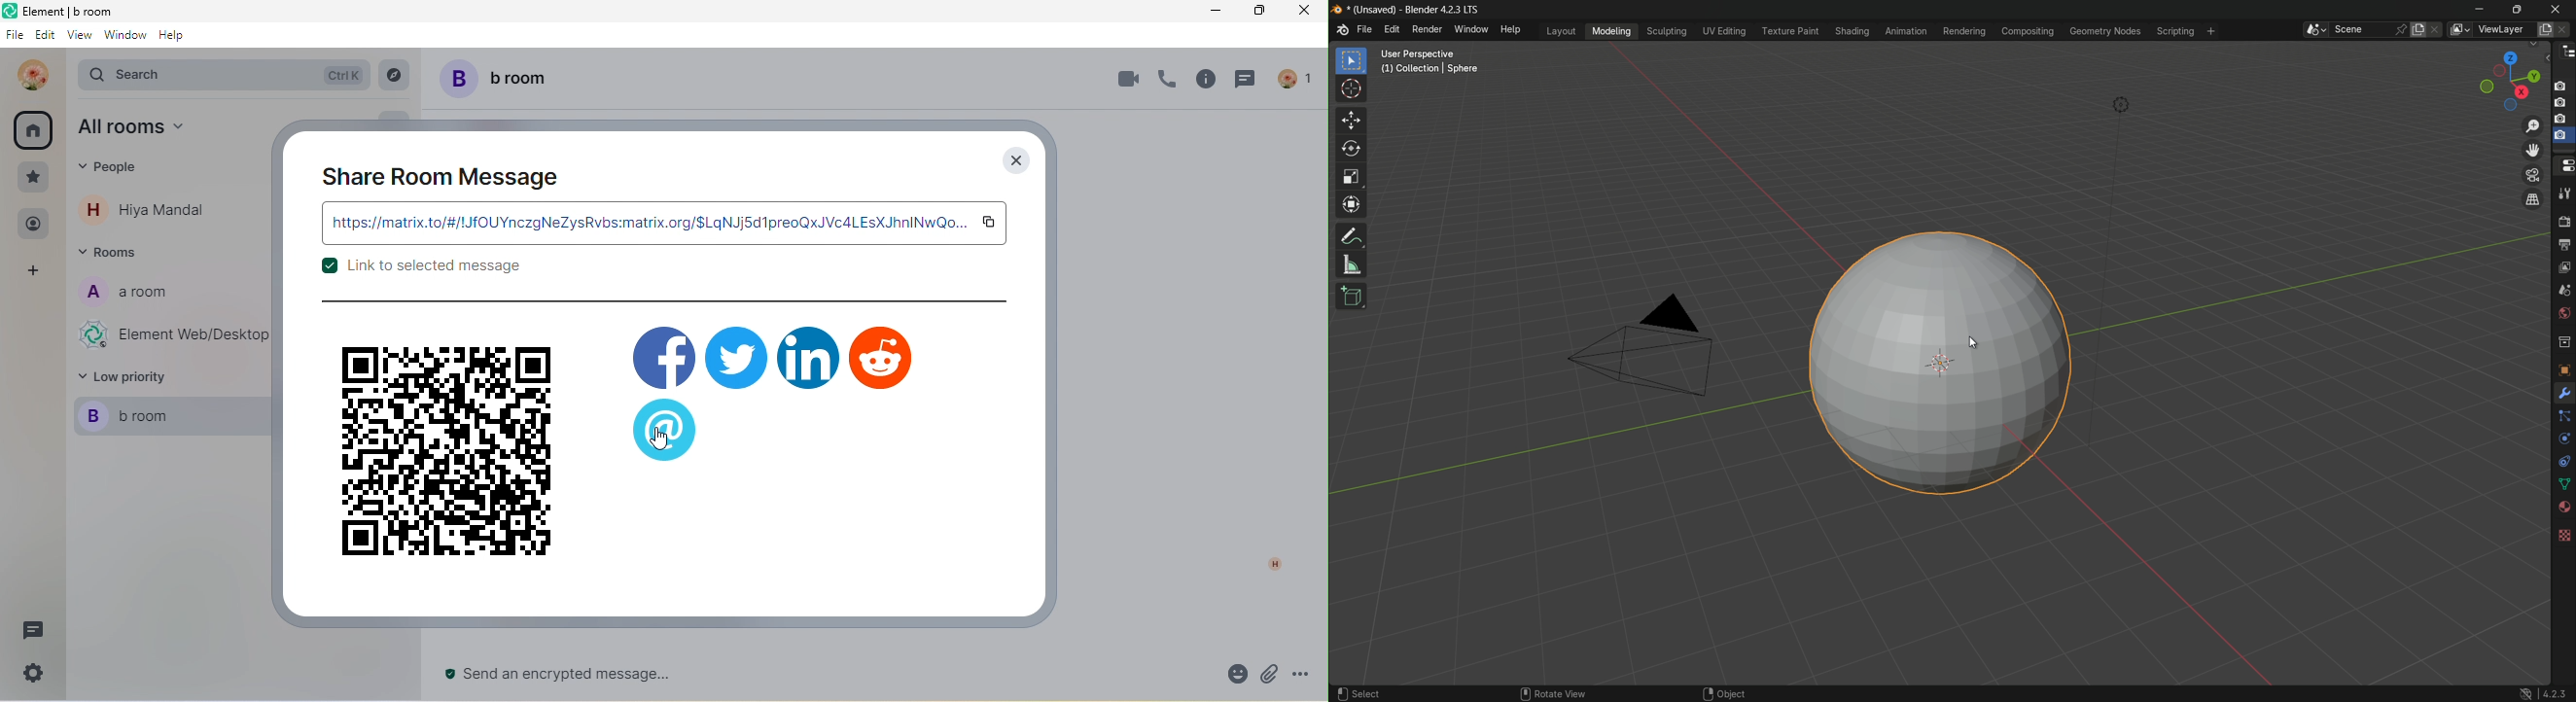 The width and height of the screenshot is (2576, 728). Describe the element at coordinates (1298, 77) in the screenshot. I see `people` at that location.